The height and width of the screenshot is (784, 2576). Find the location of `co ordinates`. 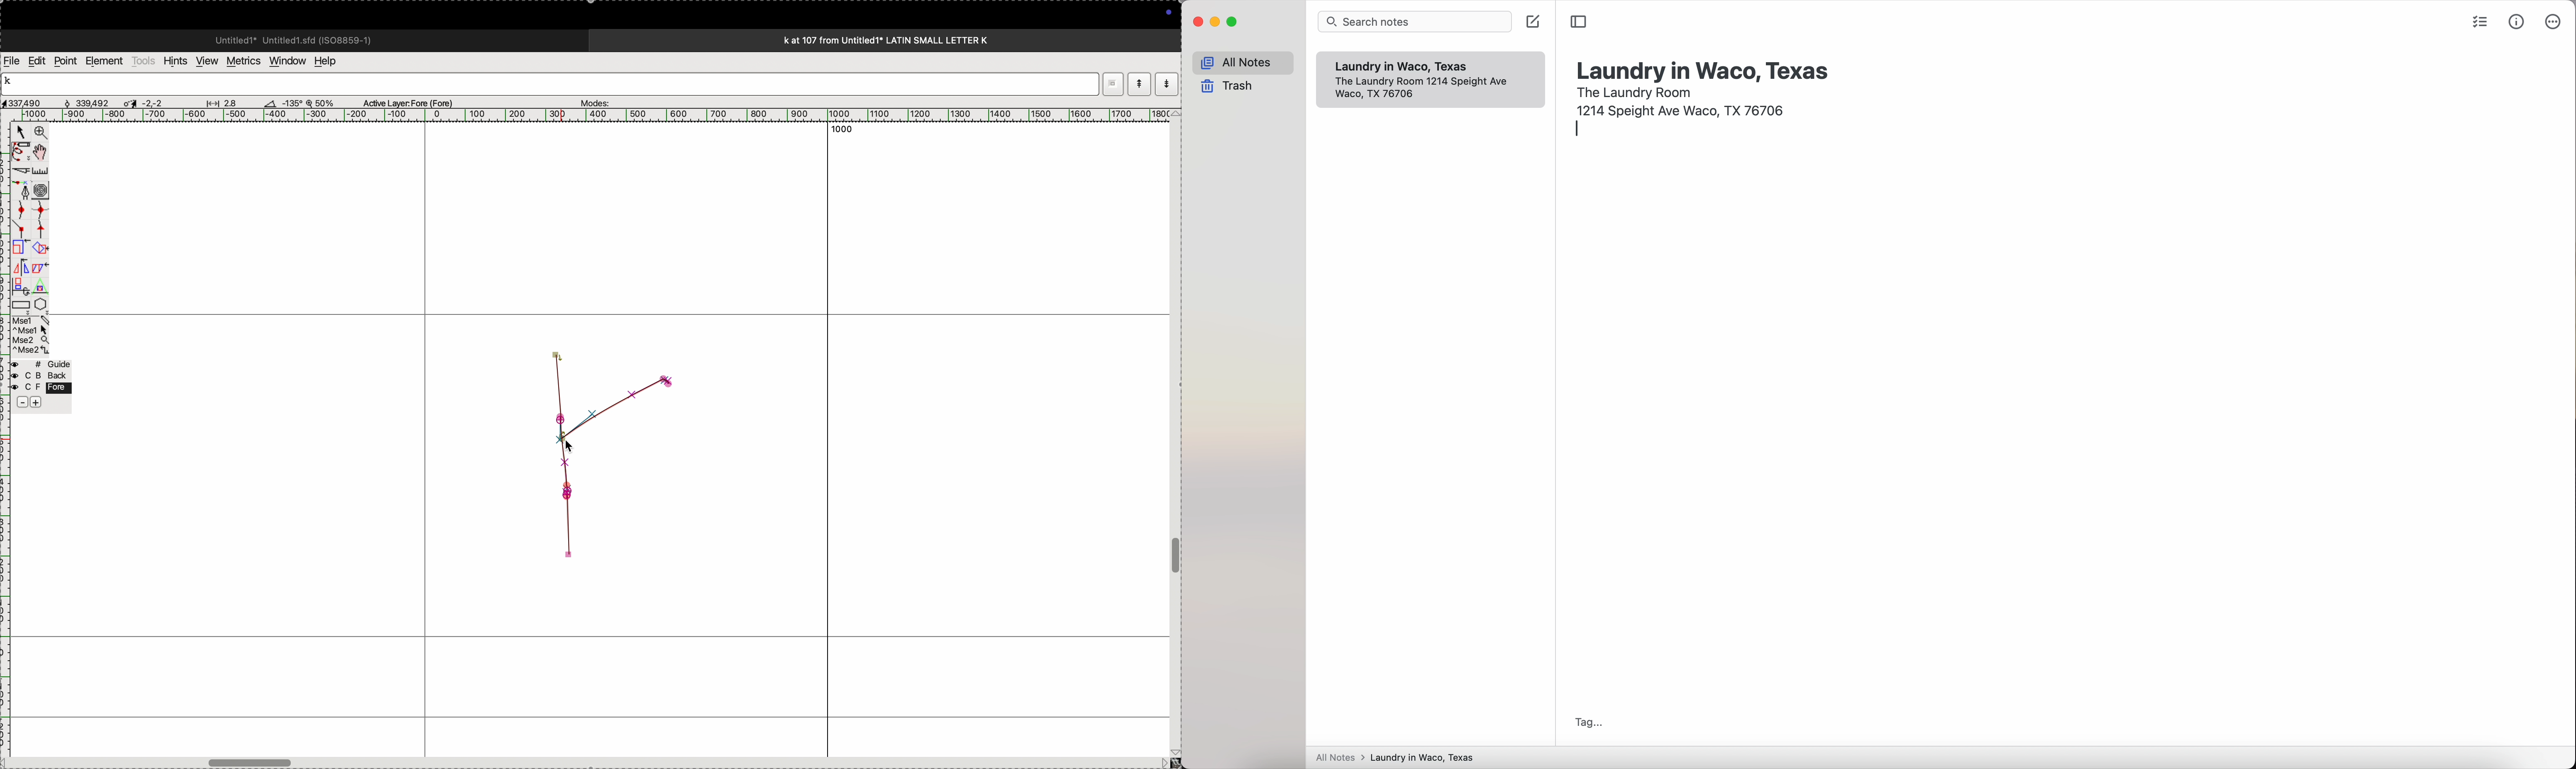

co ordinates is located at coordinates (35, 101).